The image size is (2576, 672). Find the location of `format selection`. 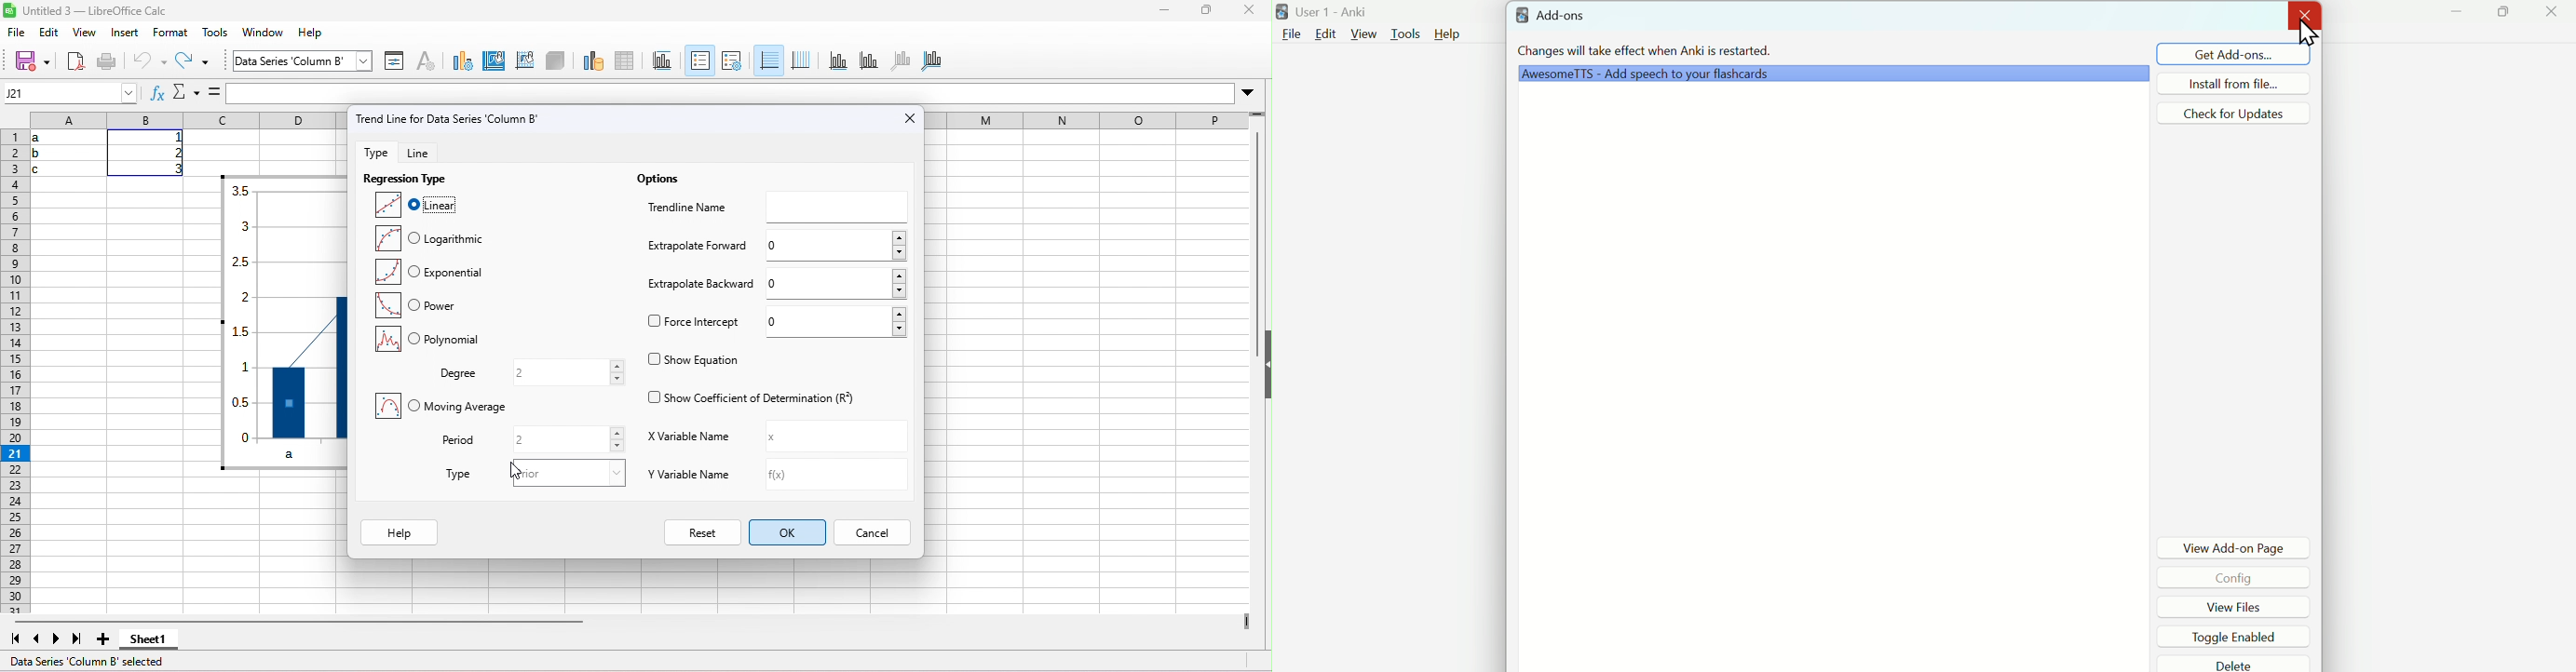

format selection is located at coordinates (399, 61).